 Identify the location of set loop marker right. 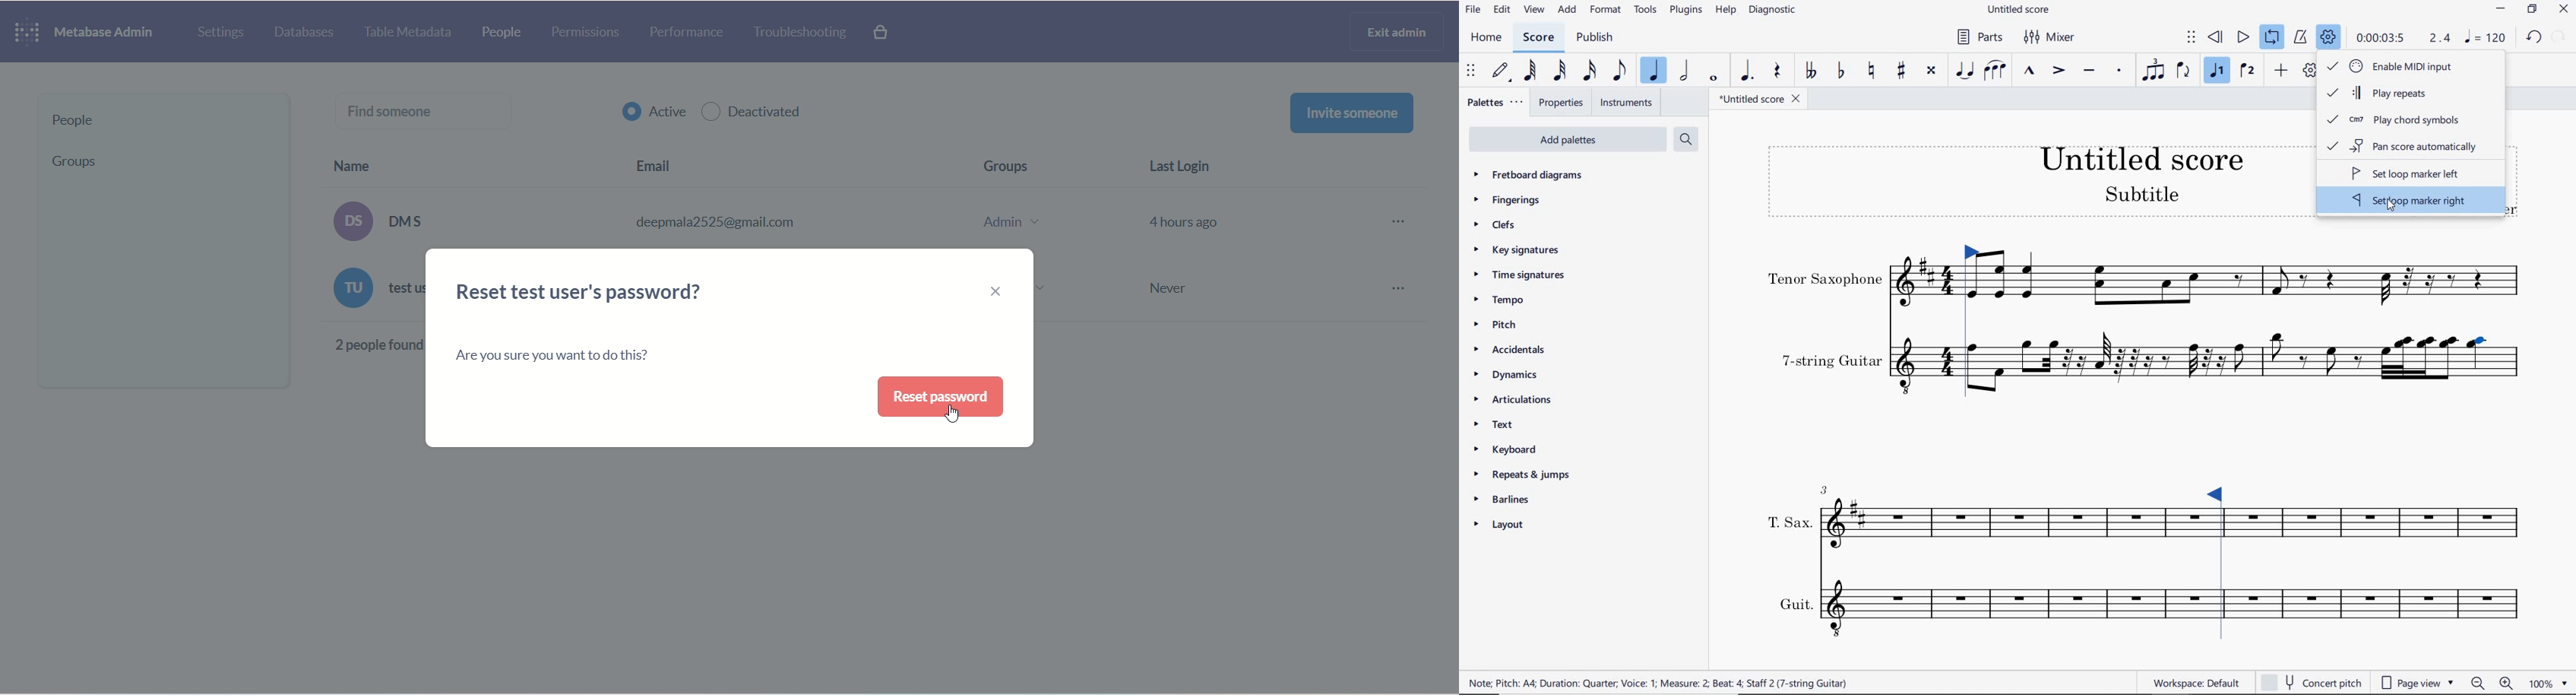
(2414, 202).